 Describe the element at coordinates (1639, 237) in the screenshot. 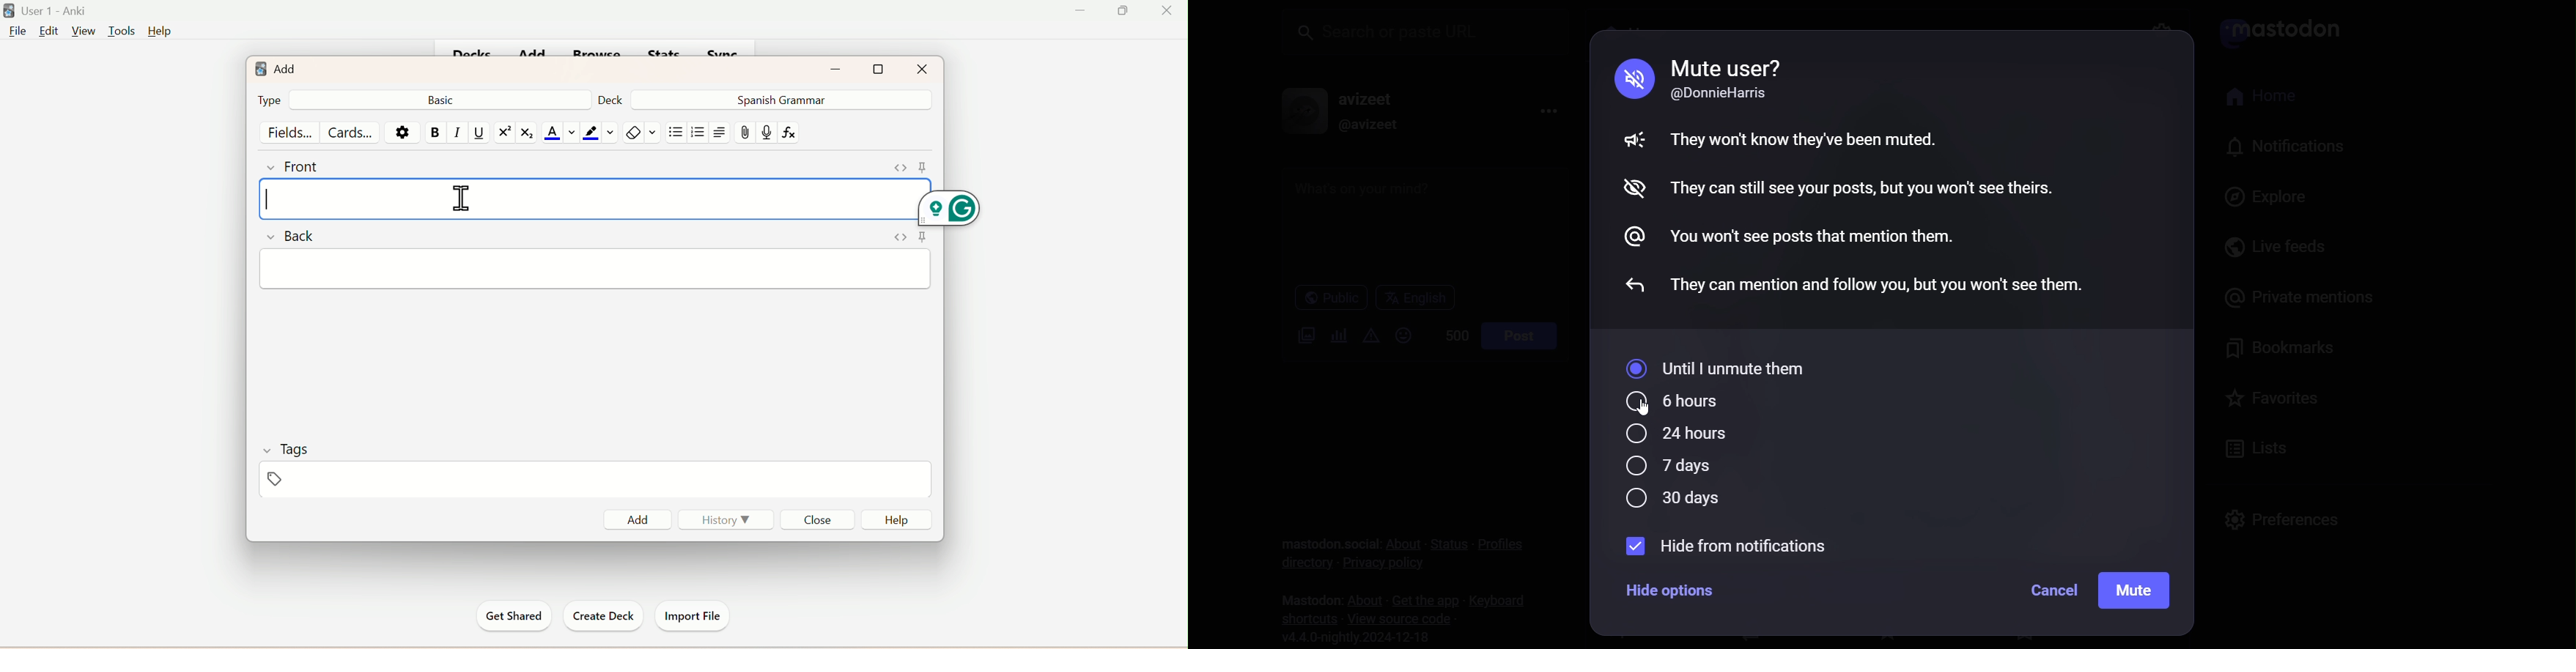

I see `mention` at that location.